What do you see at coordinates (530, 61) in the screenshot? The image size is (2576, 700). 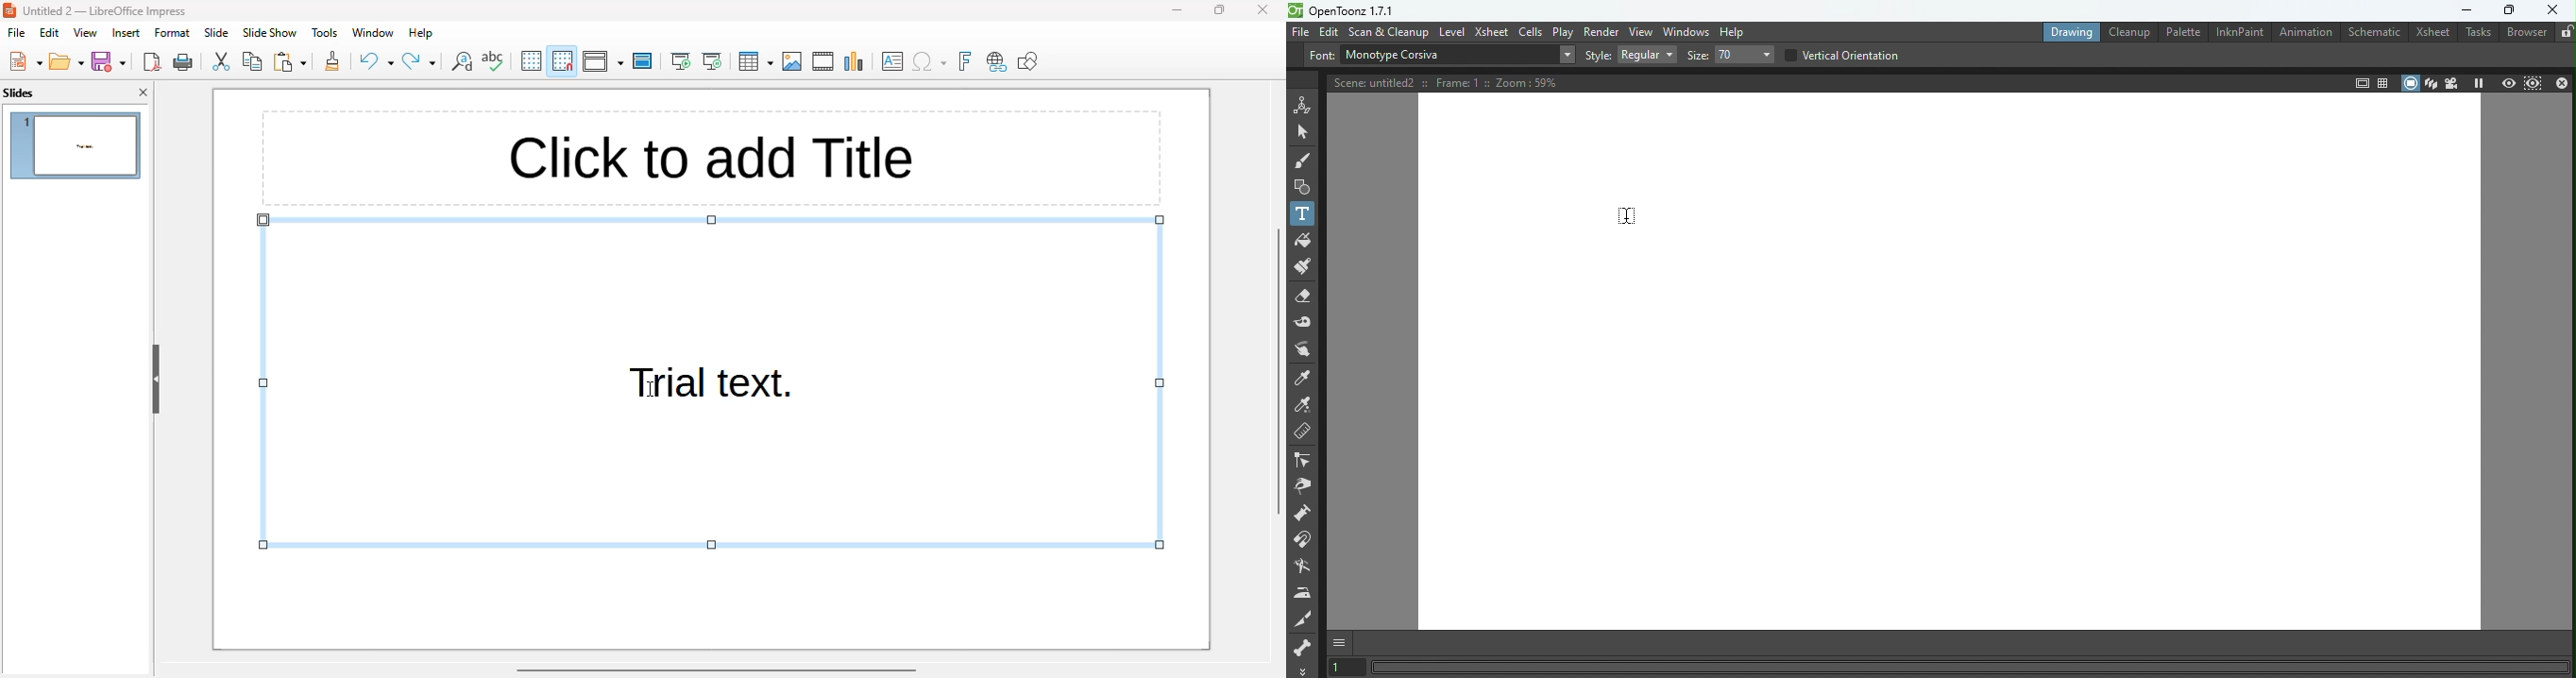 I see `display grid` at bounding box center [530, 61].